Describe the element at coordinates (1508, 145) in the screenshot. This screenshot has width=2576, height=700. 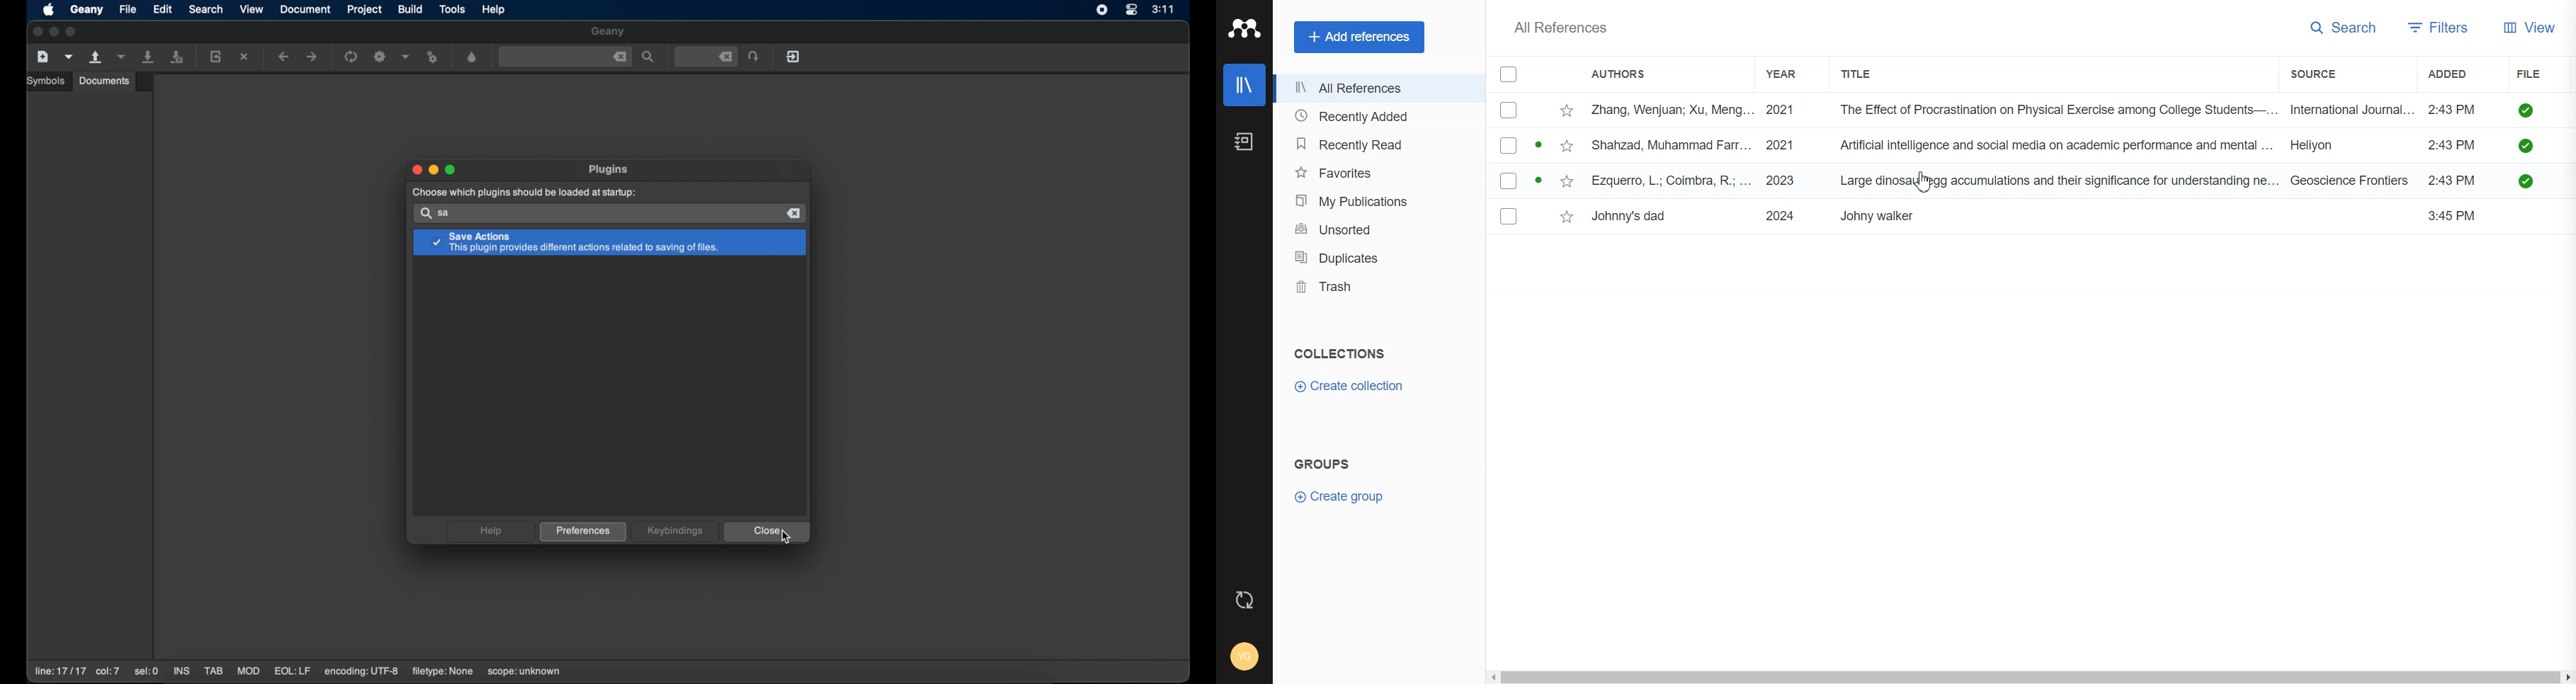
I see `(un)select` at that location.